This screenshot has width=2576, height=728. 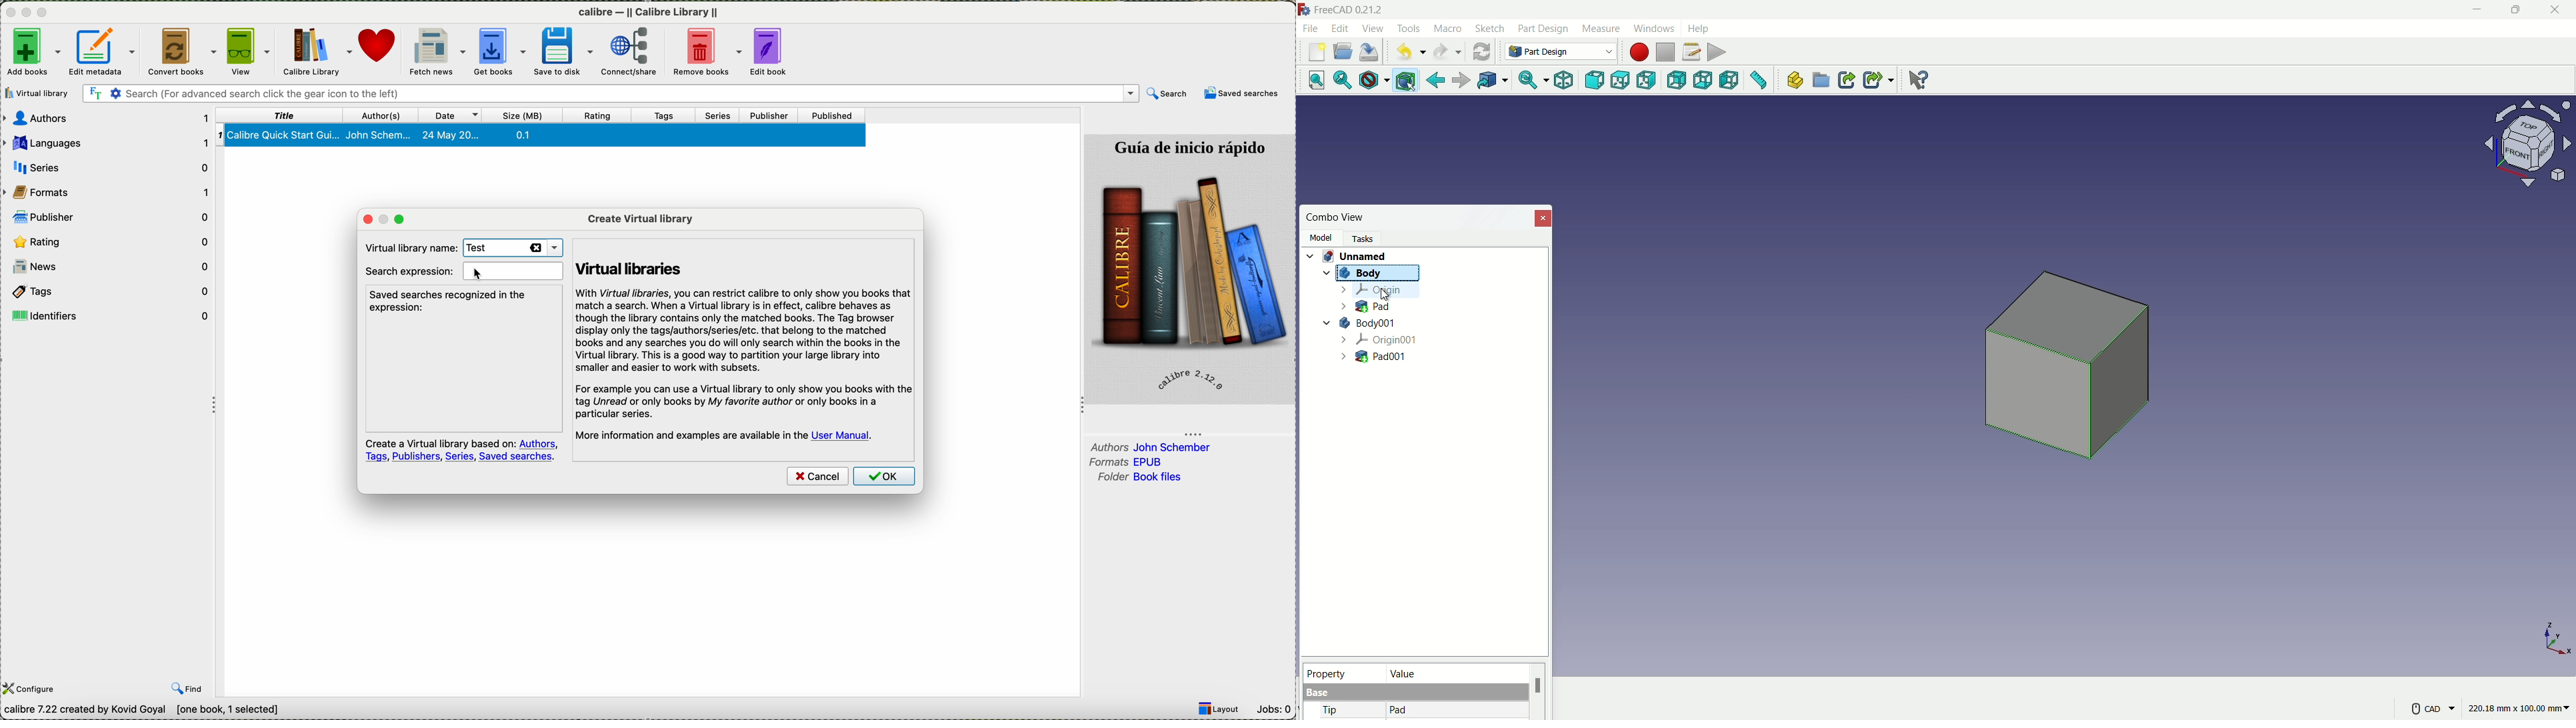 What do you see at coordinates (1320, 237) in the screenshot?
I see `model` at bounding box center [1320, 237].